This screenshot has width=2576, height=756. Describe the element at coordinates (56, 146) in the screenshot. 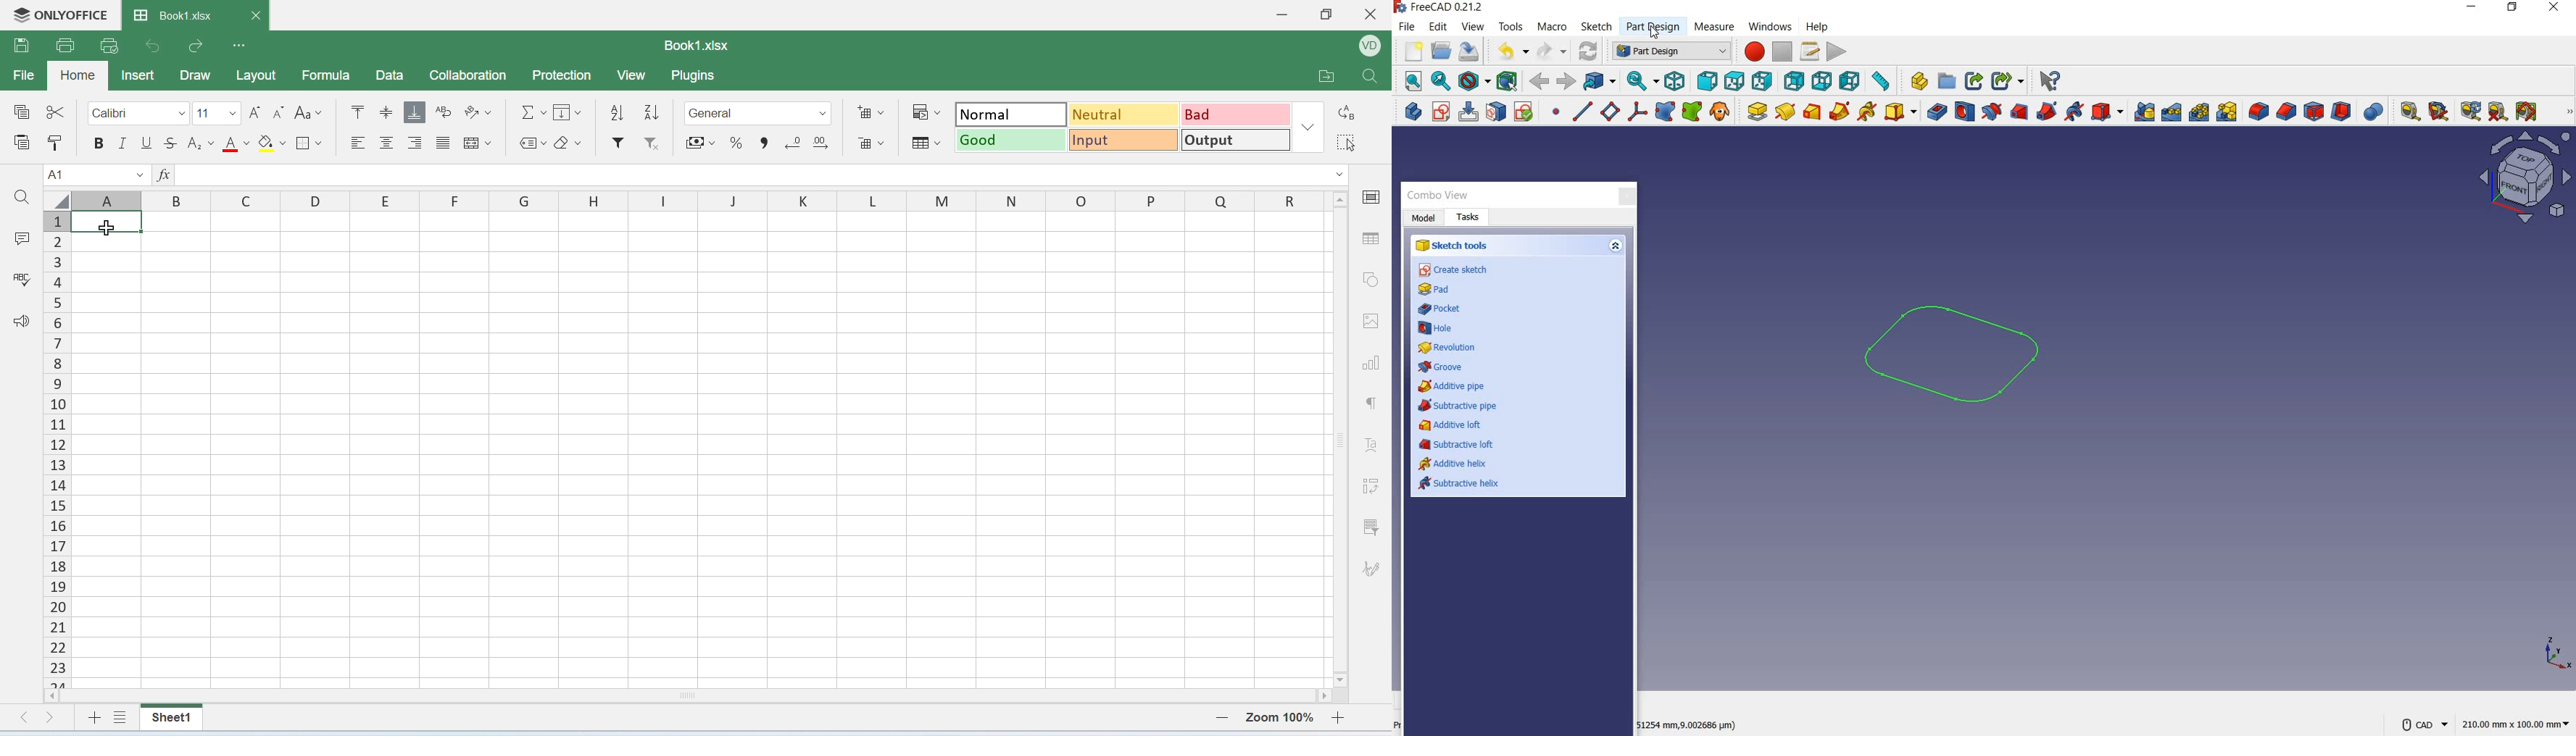

I see `paste` at that location.